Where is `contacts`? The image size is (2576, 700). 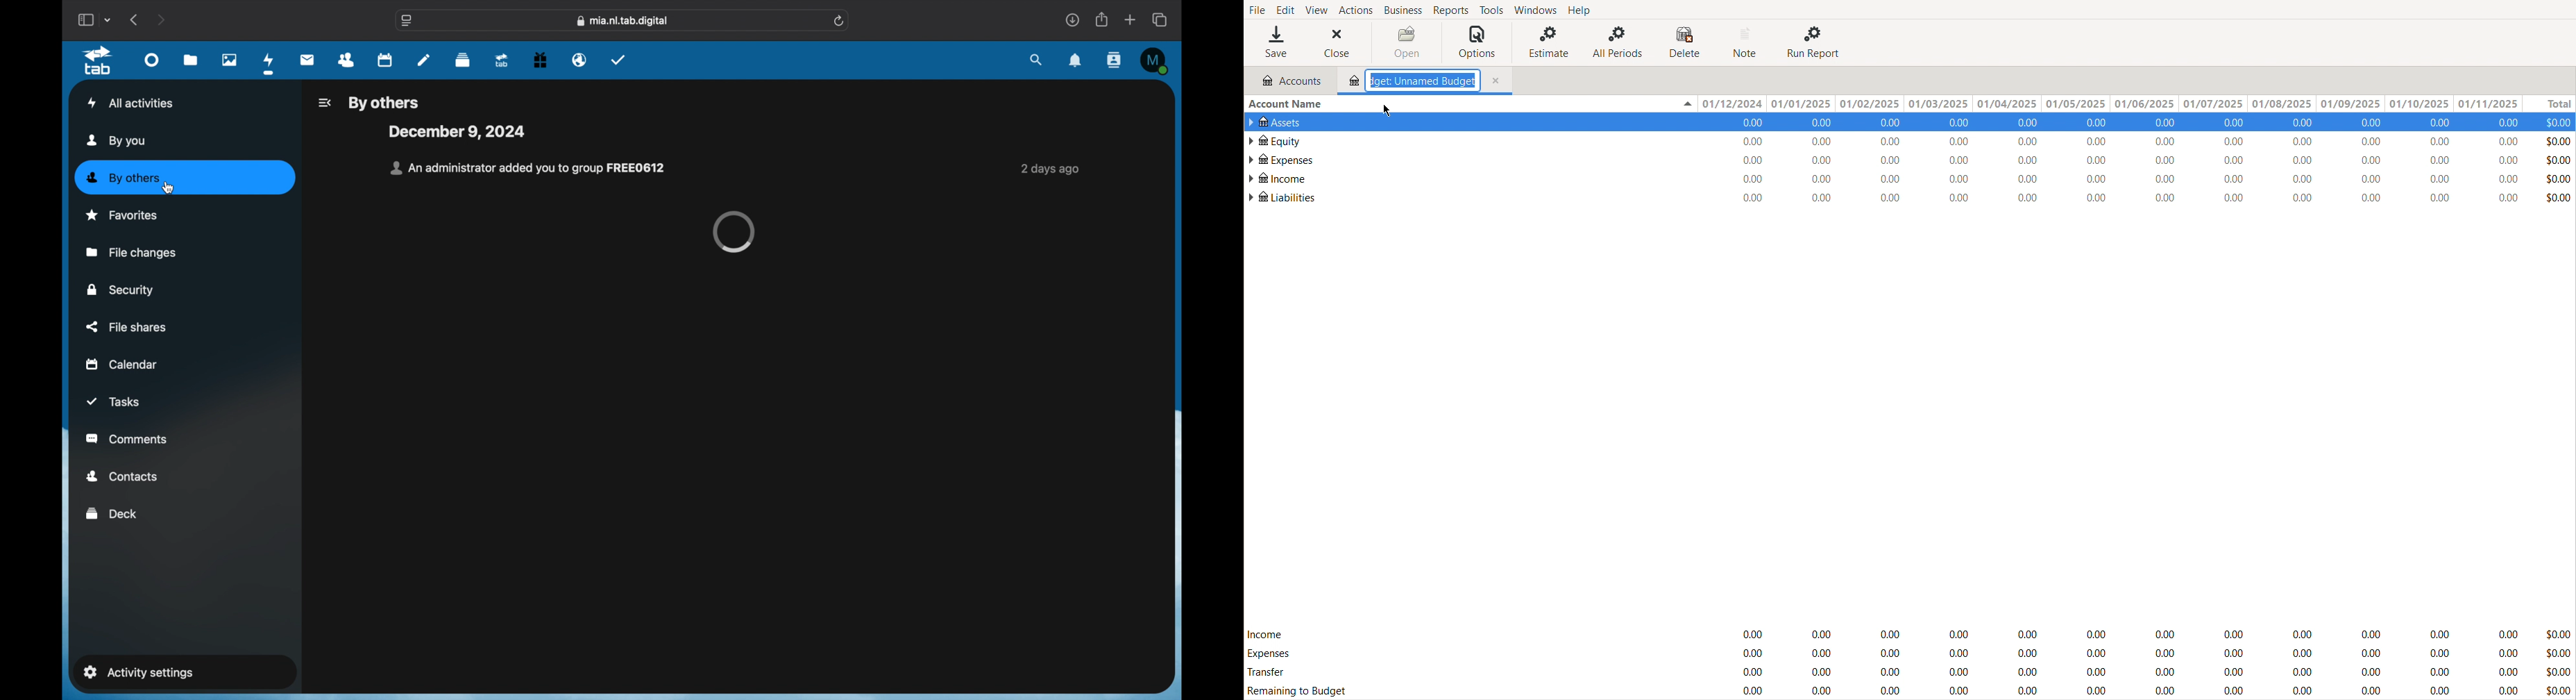
contacts is located at coordinates (1114, 61).